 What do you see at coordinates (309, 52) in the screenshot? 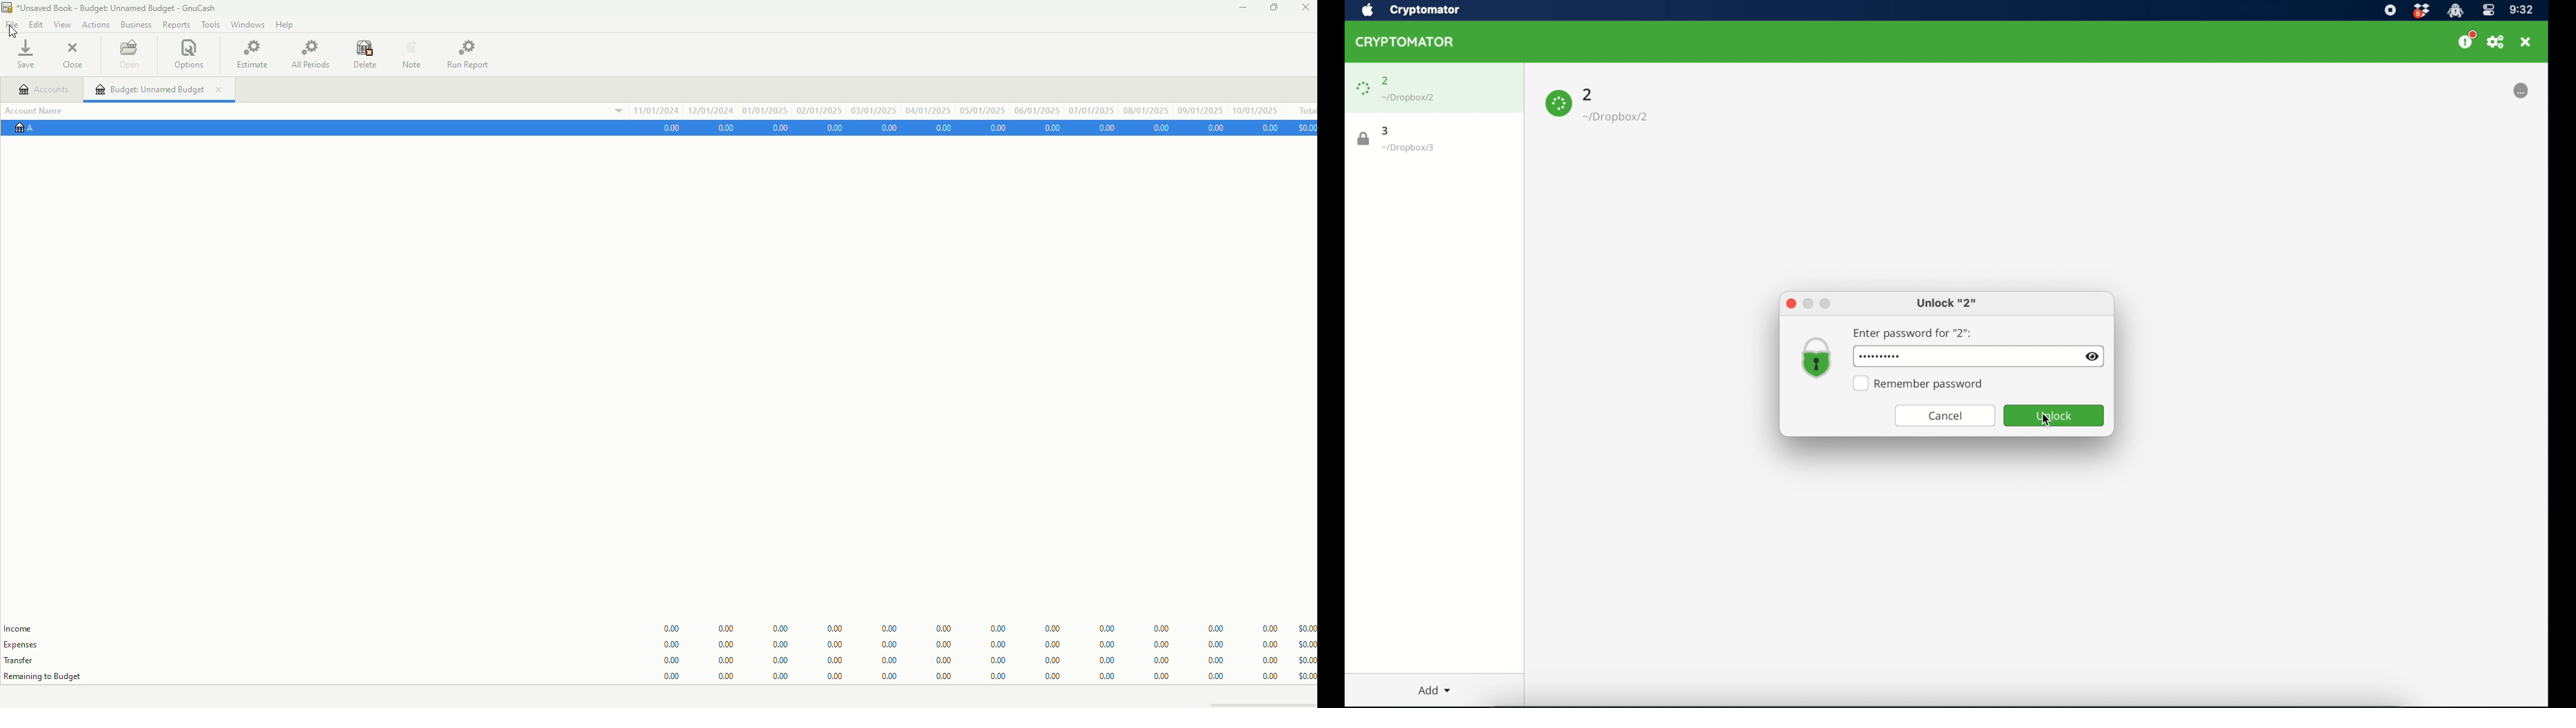
I see `All Periods` at bounding box center [309, 52].